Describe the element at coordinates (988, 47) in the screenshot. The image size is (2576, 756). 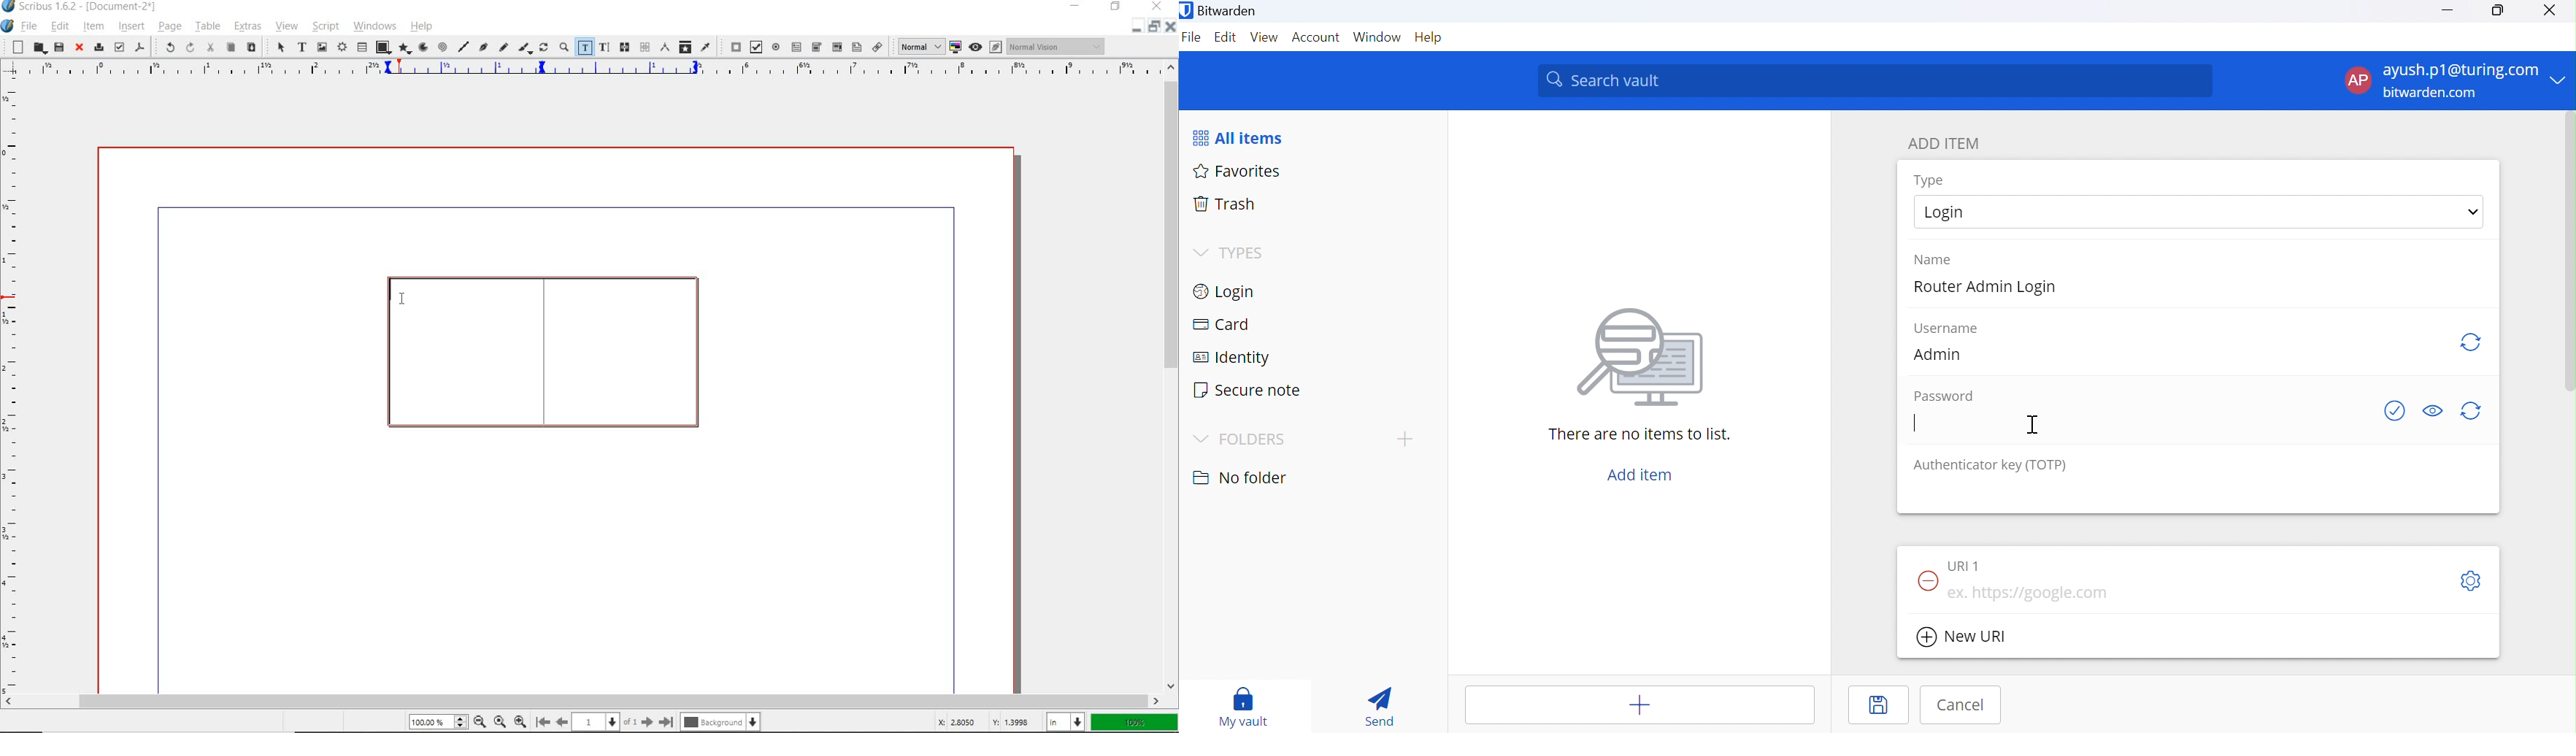
I see `preview mode` at that location.